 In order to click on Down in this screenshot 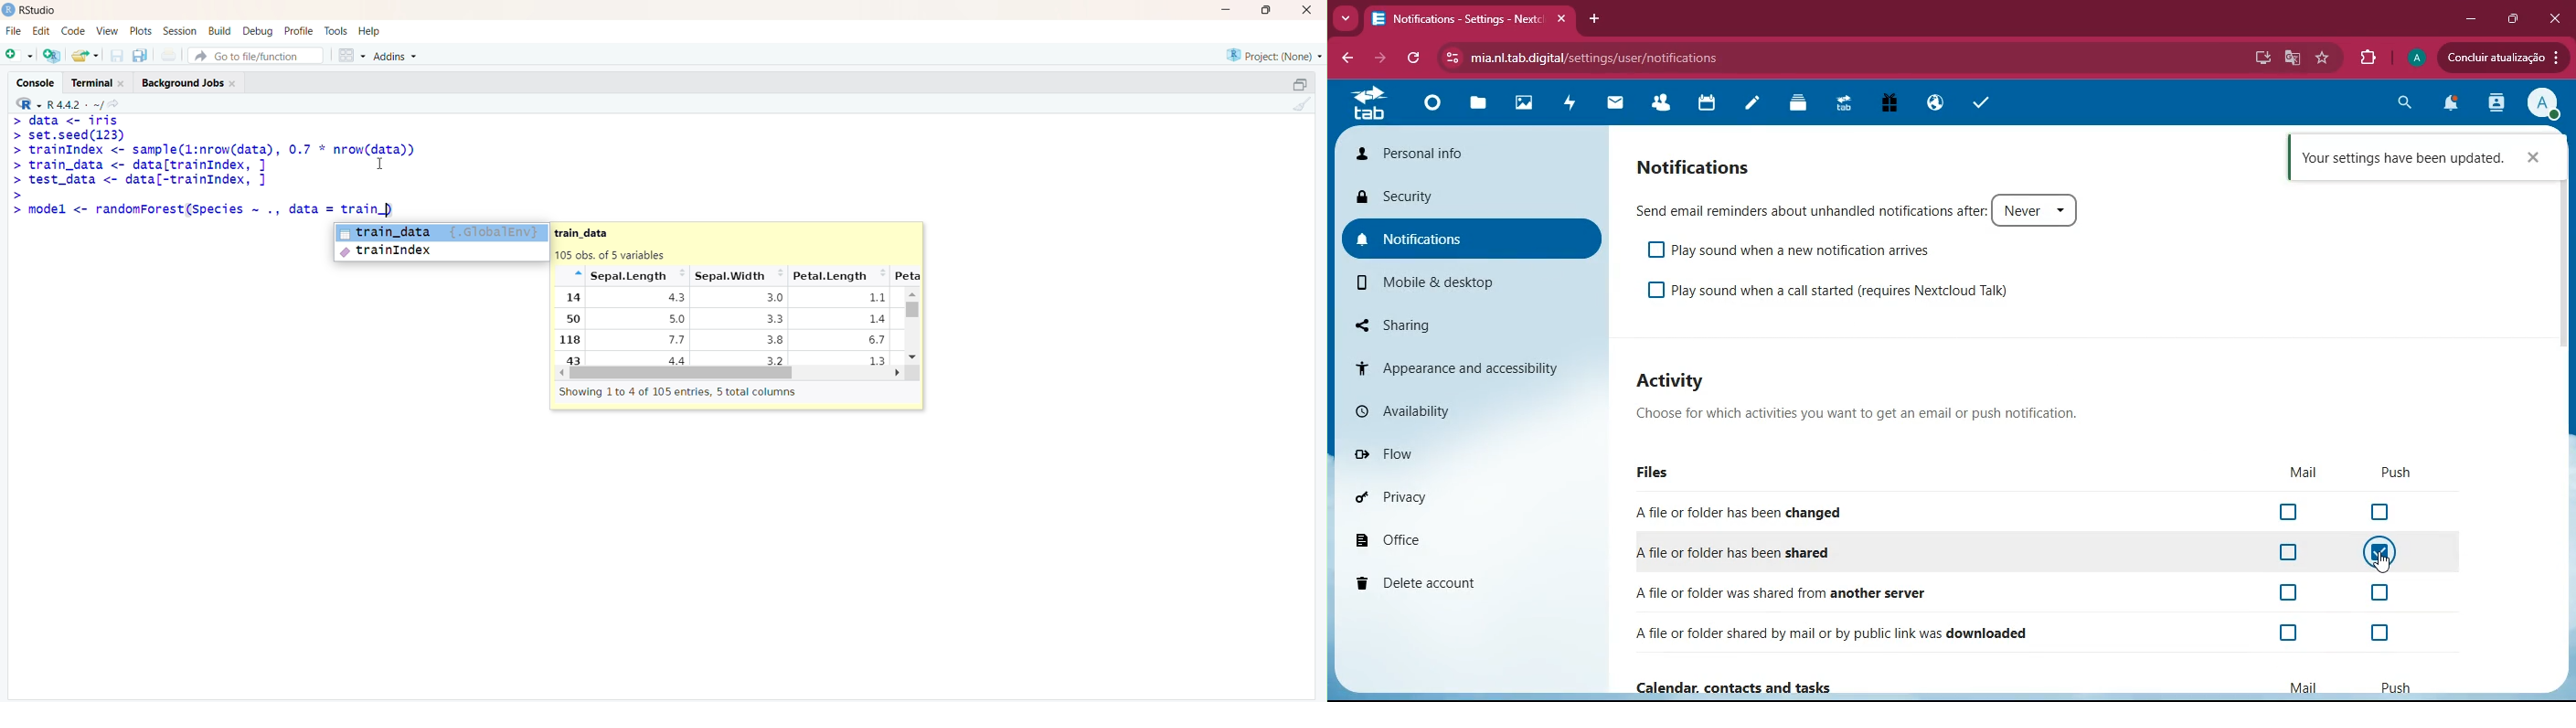, I will do `click(917, 354)`.